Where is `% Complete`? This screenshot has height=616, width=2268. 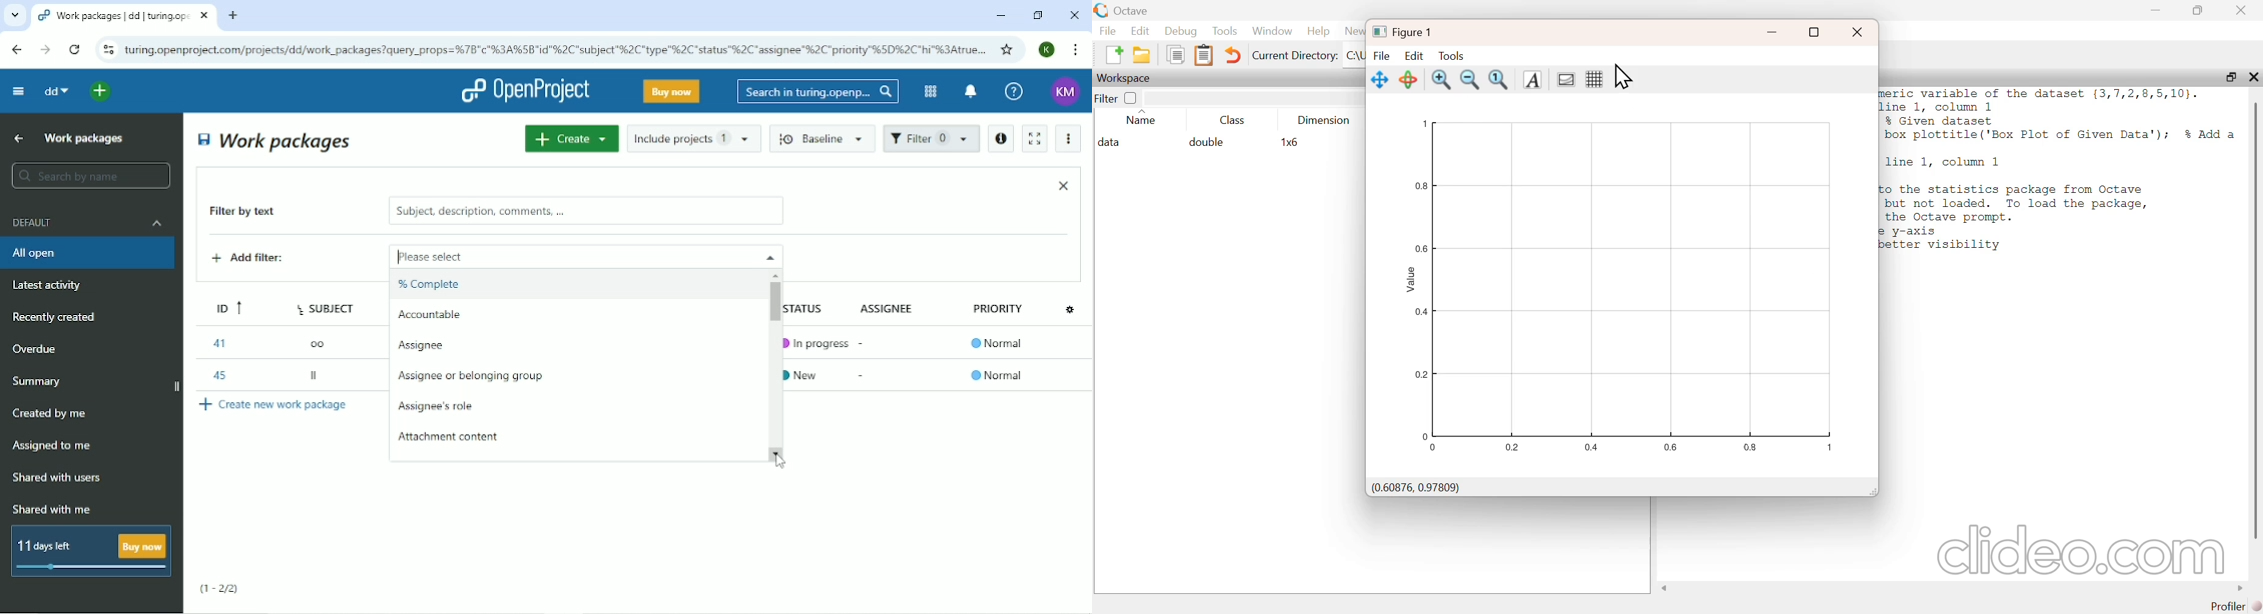
% Complete is located at coordinates (434, 285).